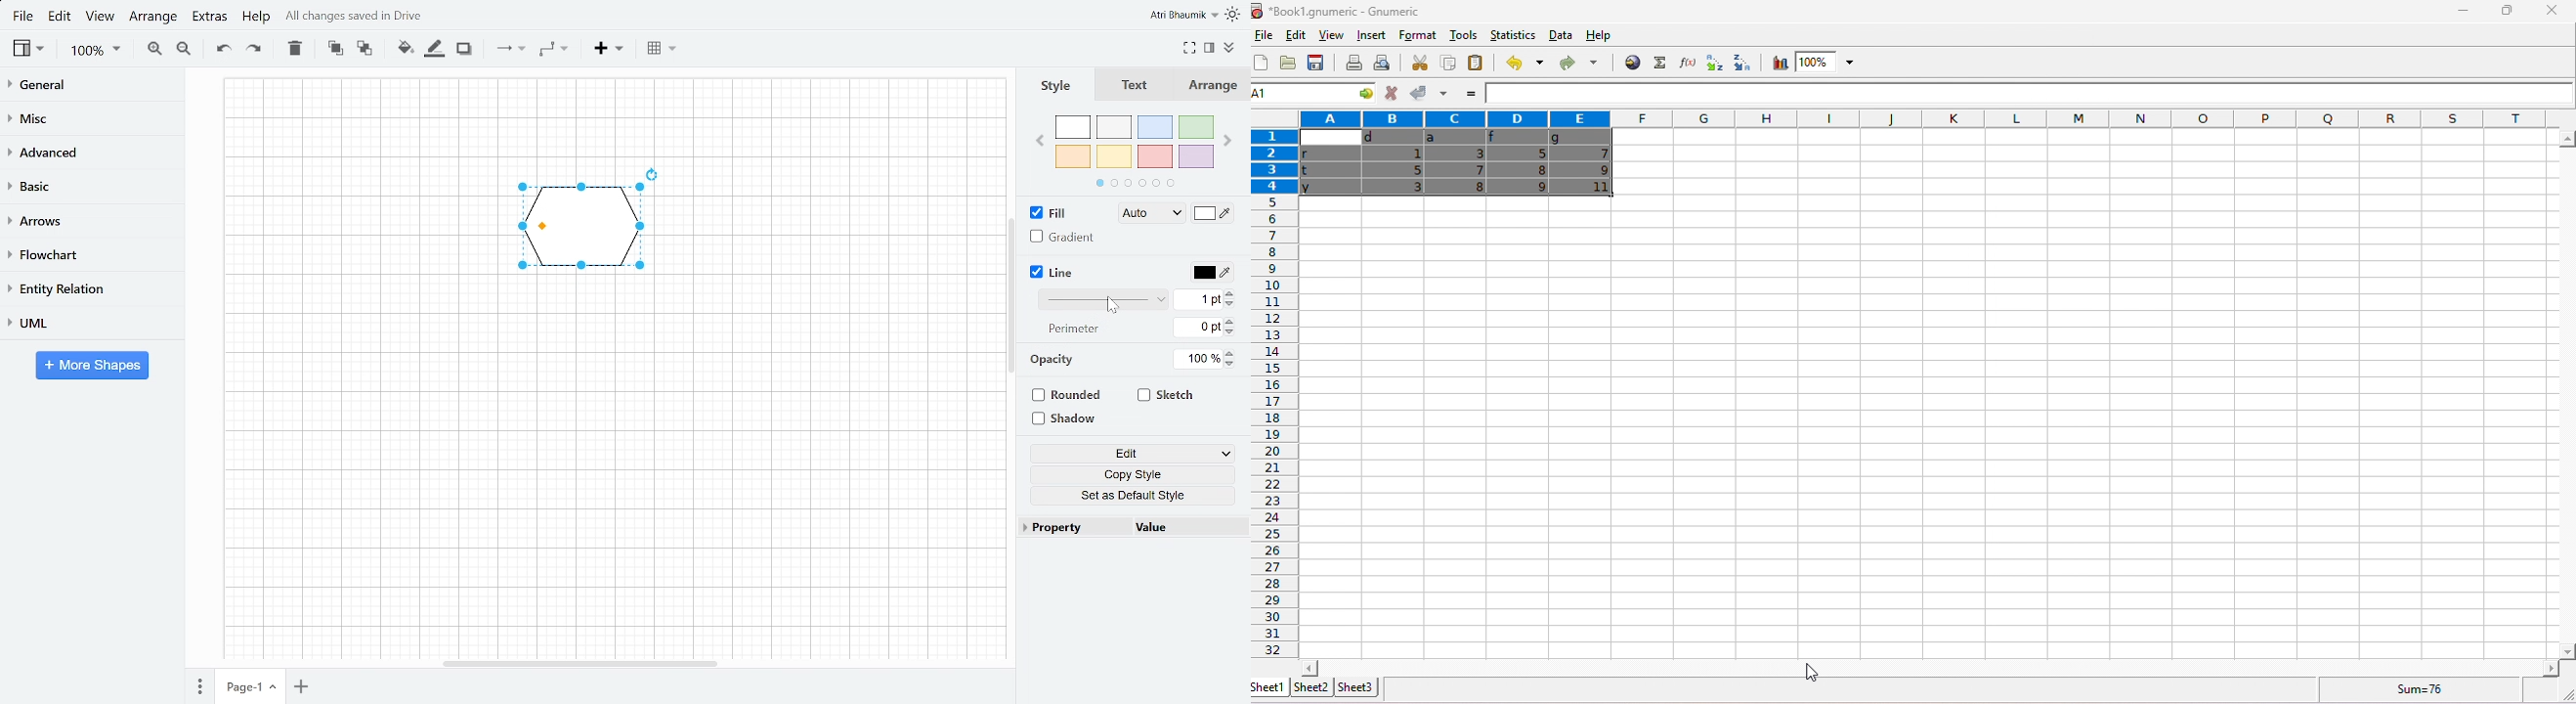 This screenshot has width=2576, height=728. Describe the element at coordinates (1456, 162) in the screenshot. I see `dragged` at that location.